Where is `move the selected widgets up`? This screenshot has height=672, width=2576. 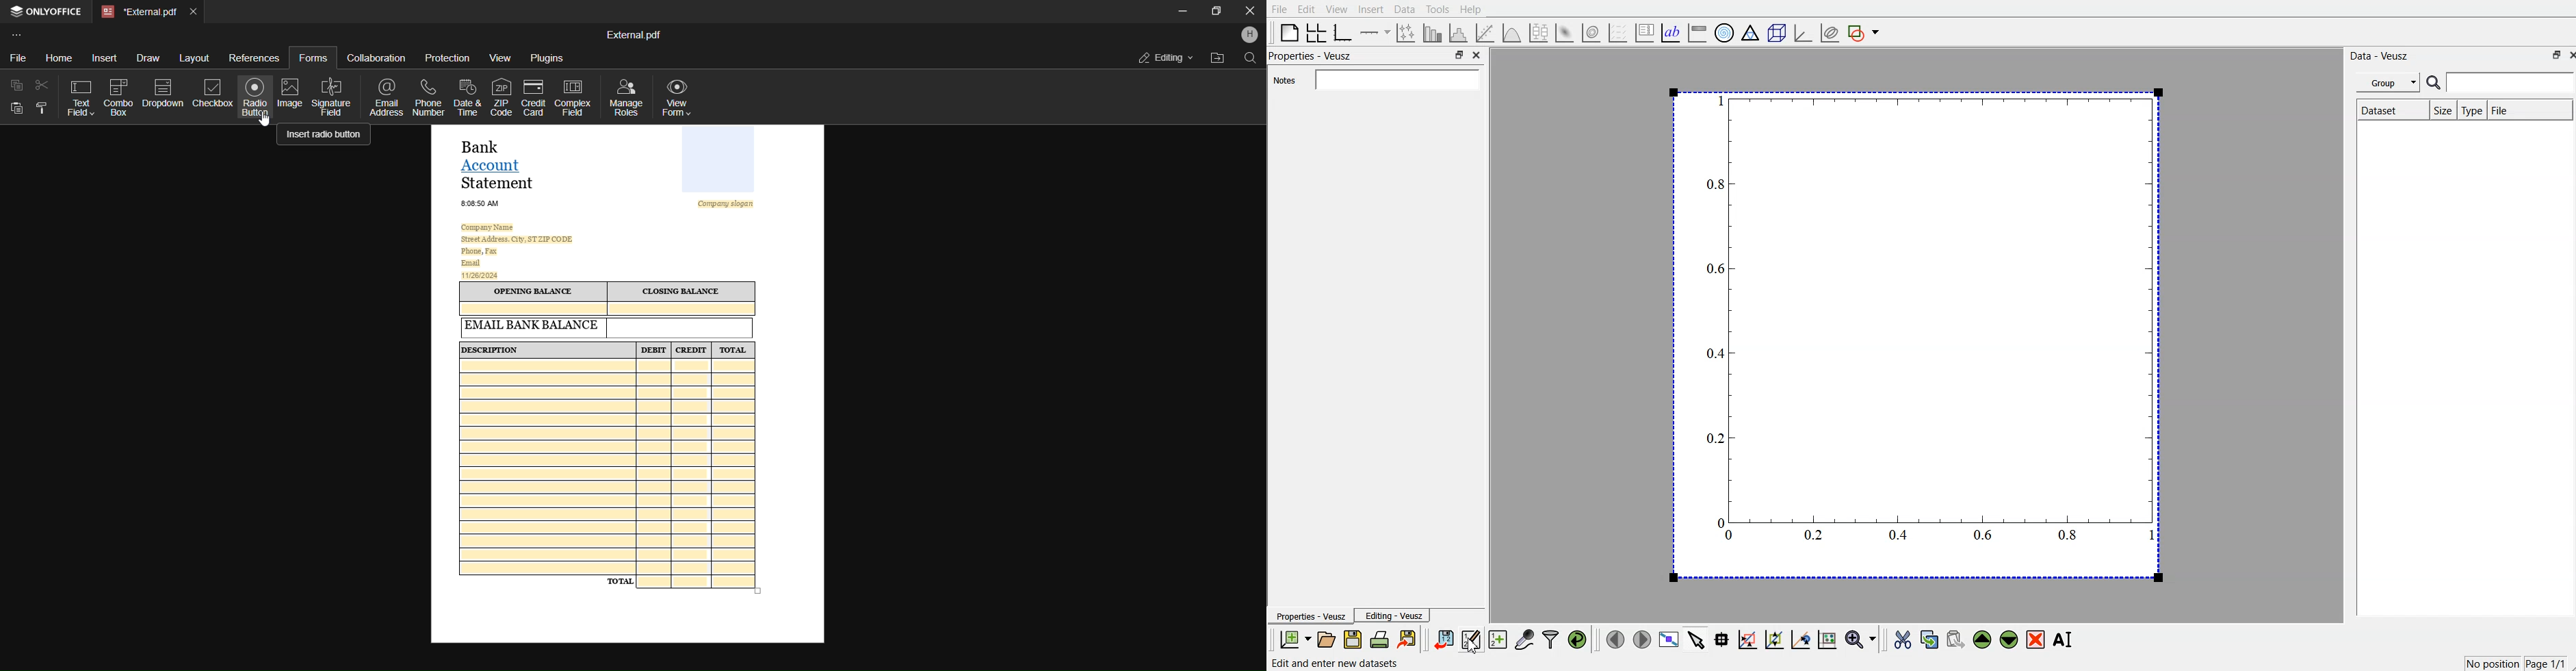
move the selected widgets up is located at coordinates (1983, 640).